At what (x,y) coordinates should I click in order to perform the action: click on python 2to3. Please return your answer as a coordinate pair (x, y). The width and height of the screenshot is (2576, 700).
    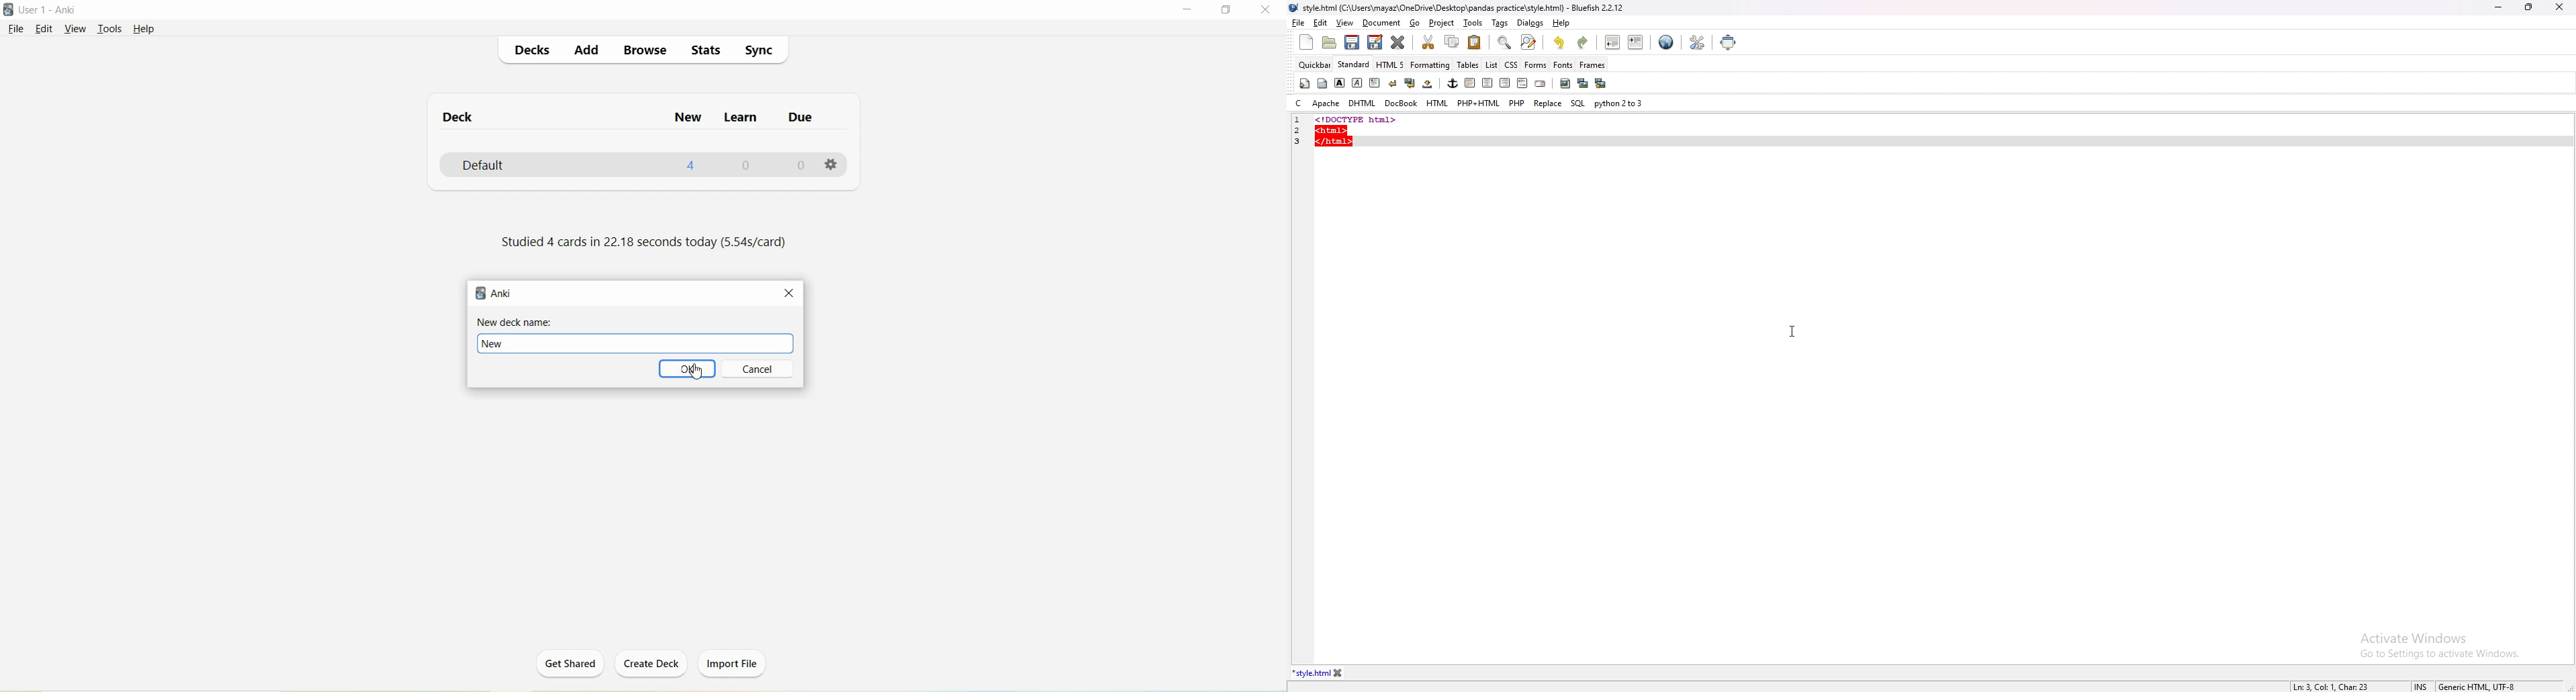
    Looking at the image, I should click on (1620, 103).